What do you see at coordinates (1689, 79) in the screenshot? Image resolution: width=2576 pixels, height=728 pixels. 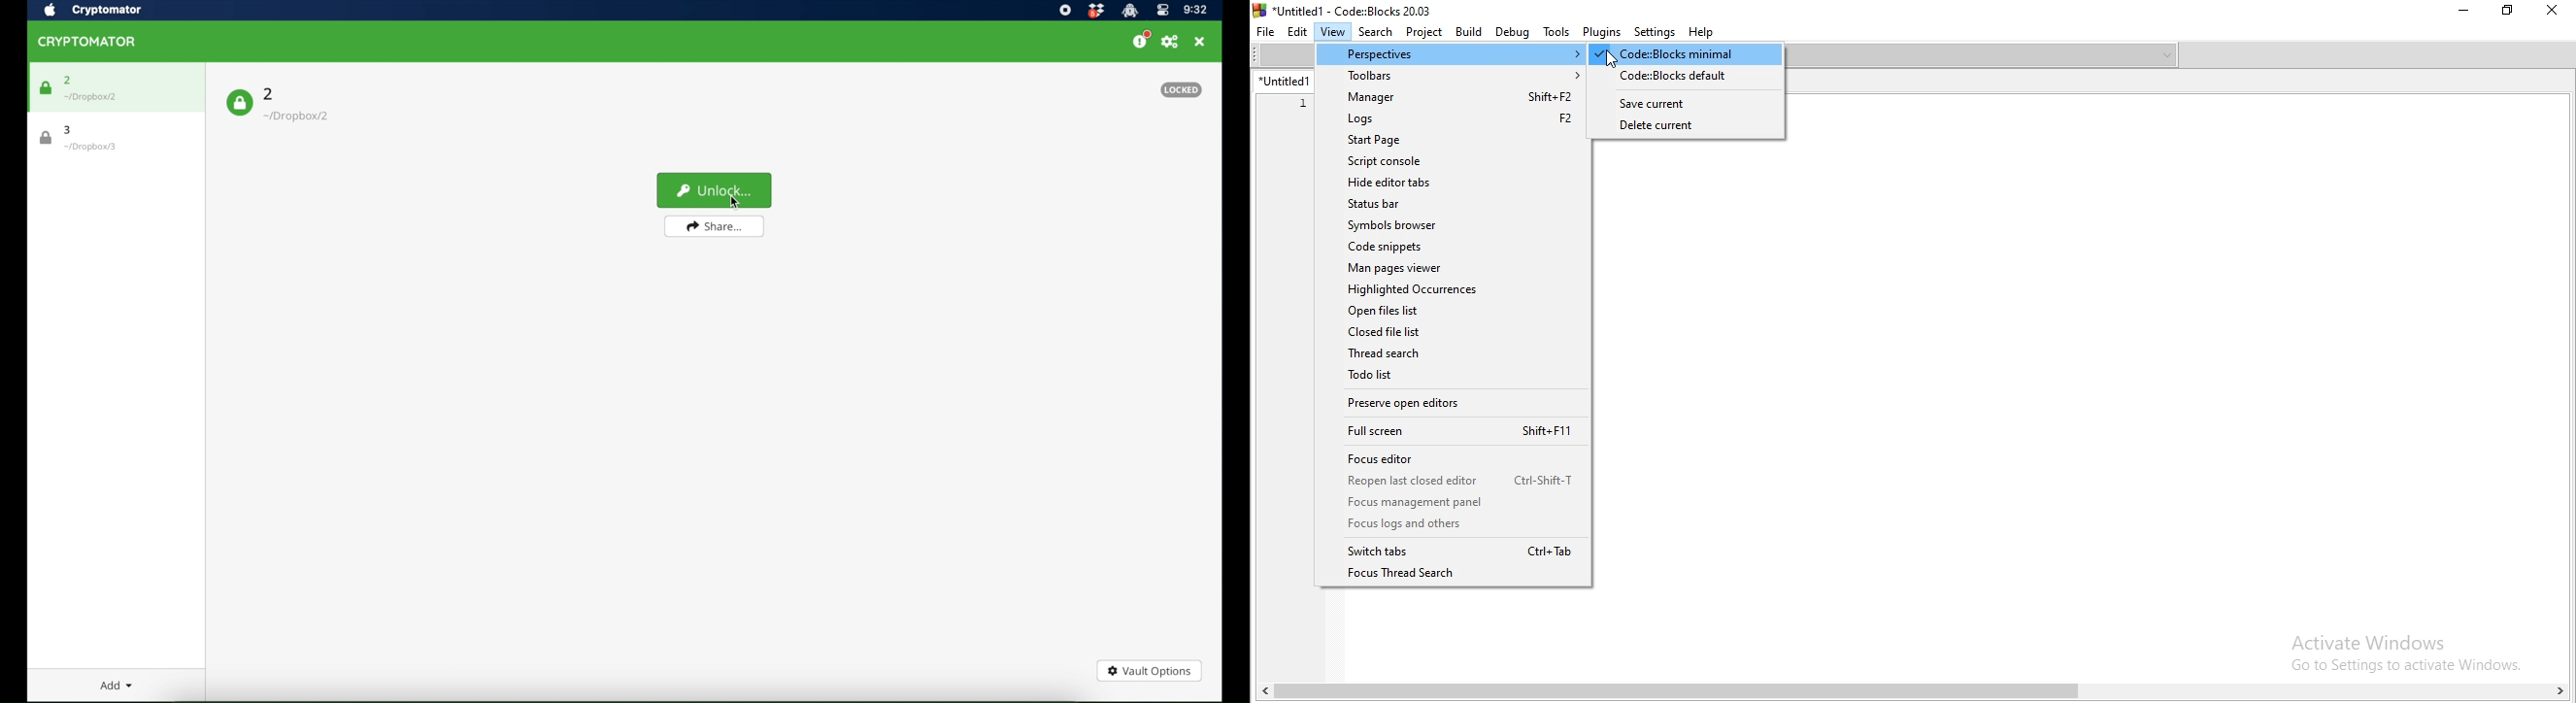 I see `codeblocks default` at bounding box center [1689, 79].